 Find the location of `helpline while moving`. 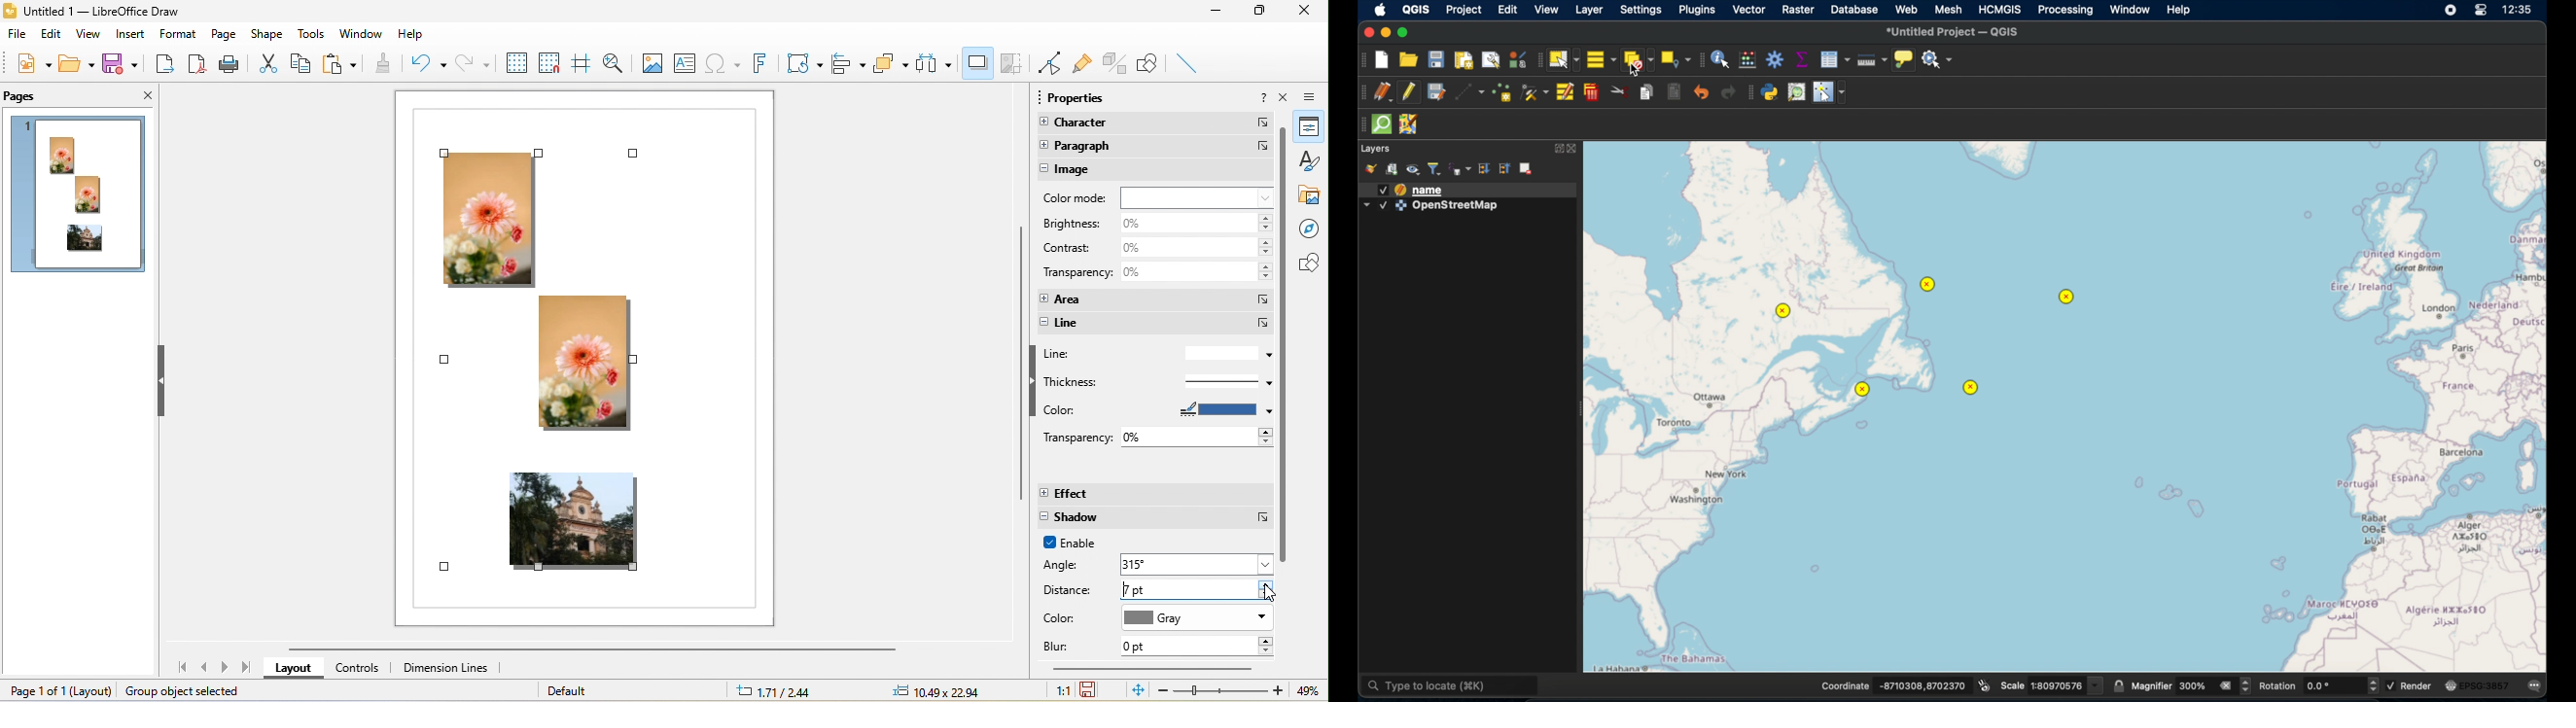

helpline while moving is located at coordinates (582, 64).